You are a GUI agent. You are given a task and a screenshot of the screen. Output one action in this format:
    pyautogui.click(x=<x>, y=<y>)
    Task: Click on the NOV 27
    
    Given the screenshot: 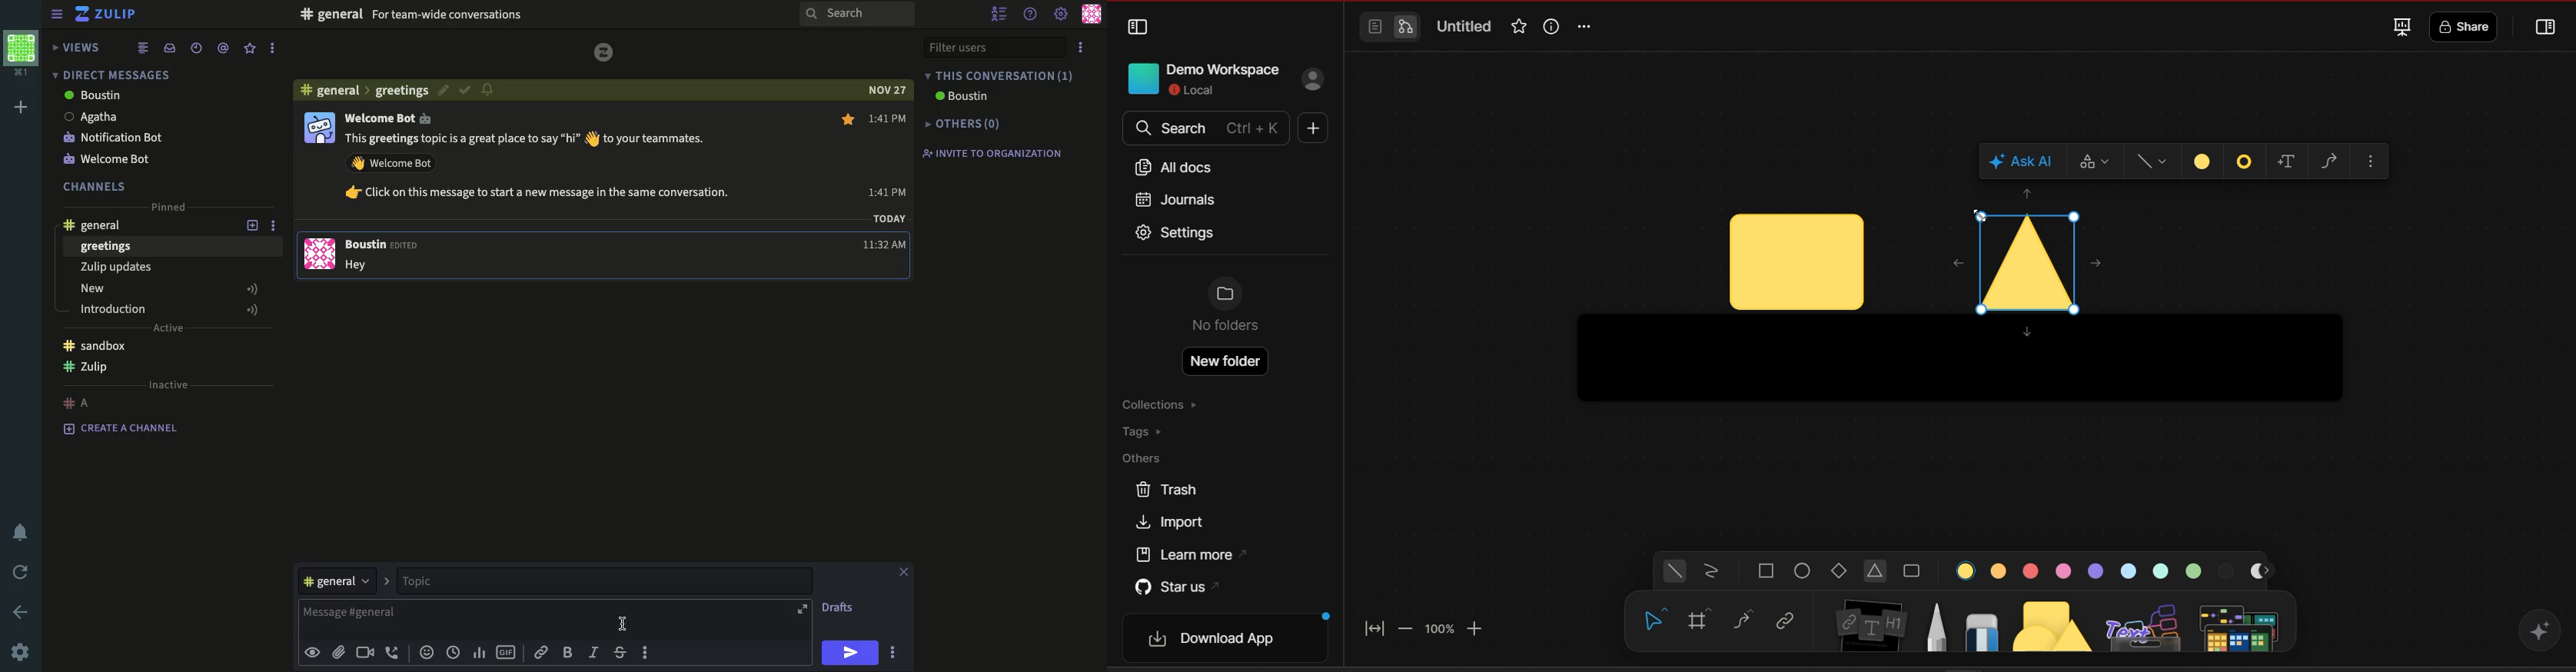 What is the action you would take?
    pyautogui.click(x=889, y=91)
    